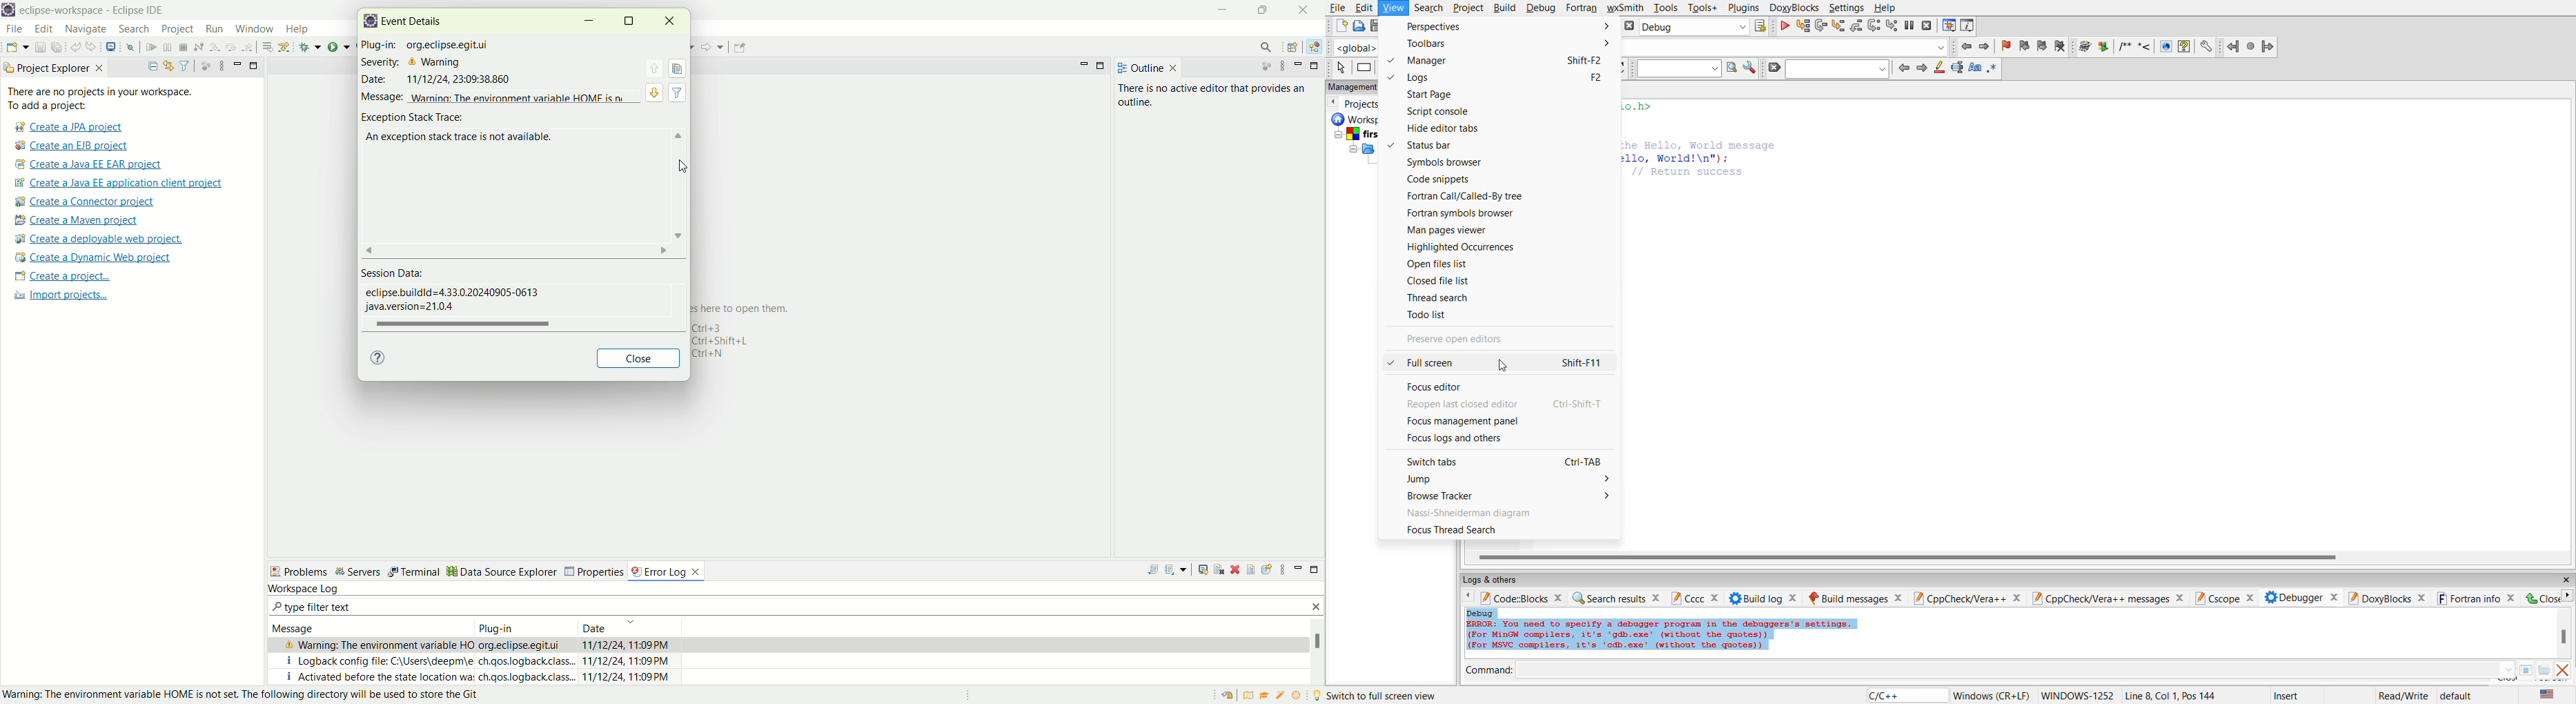  What do you see at coordinates (1911, 27) in the screenshot?
I see `break debugger` at bounding box center [1911, 27].